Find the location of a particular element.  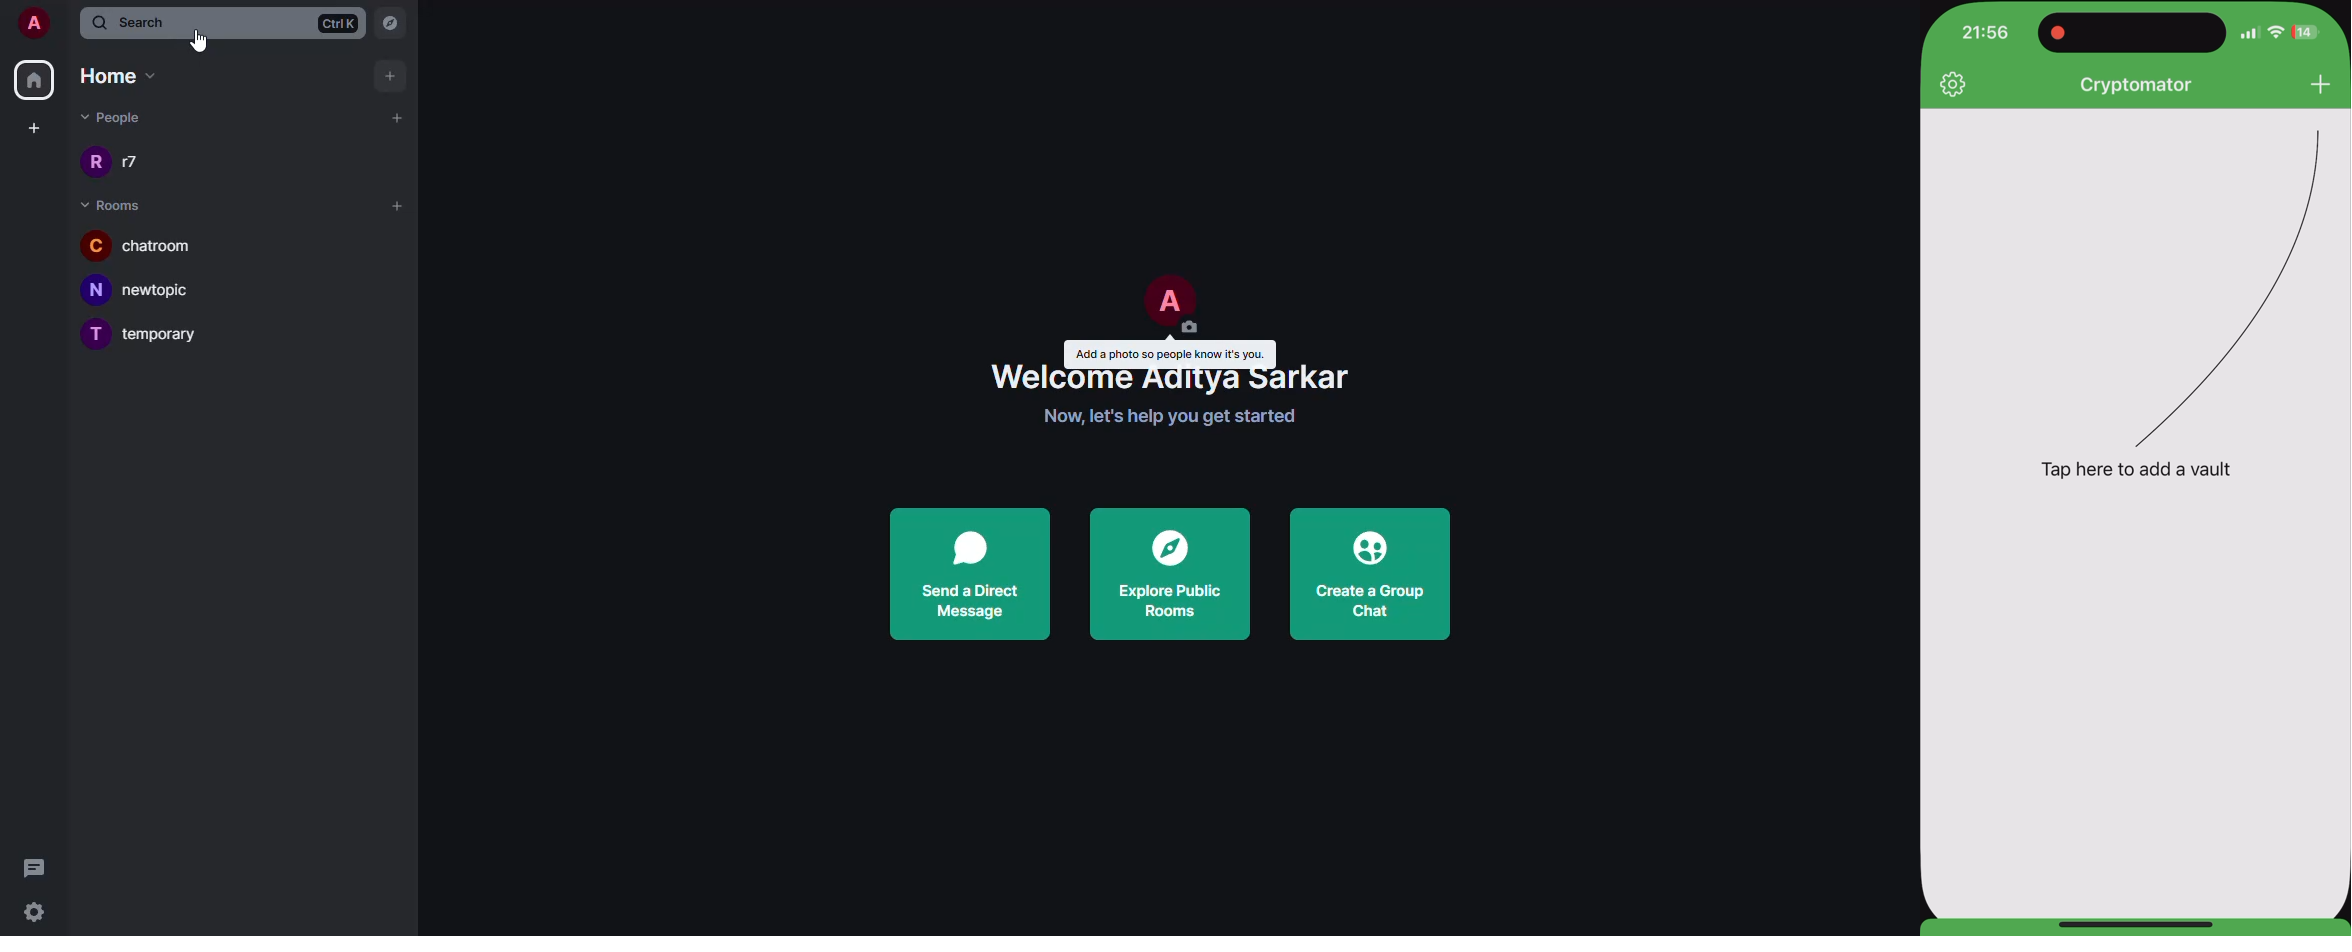

ctrlK is located at coordinates (337, 22).